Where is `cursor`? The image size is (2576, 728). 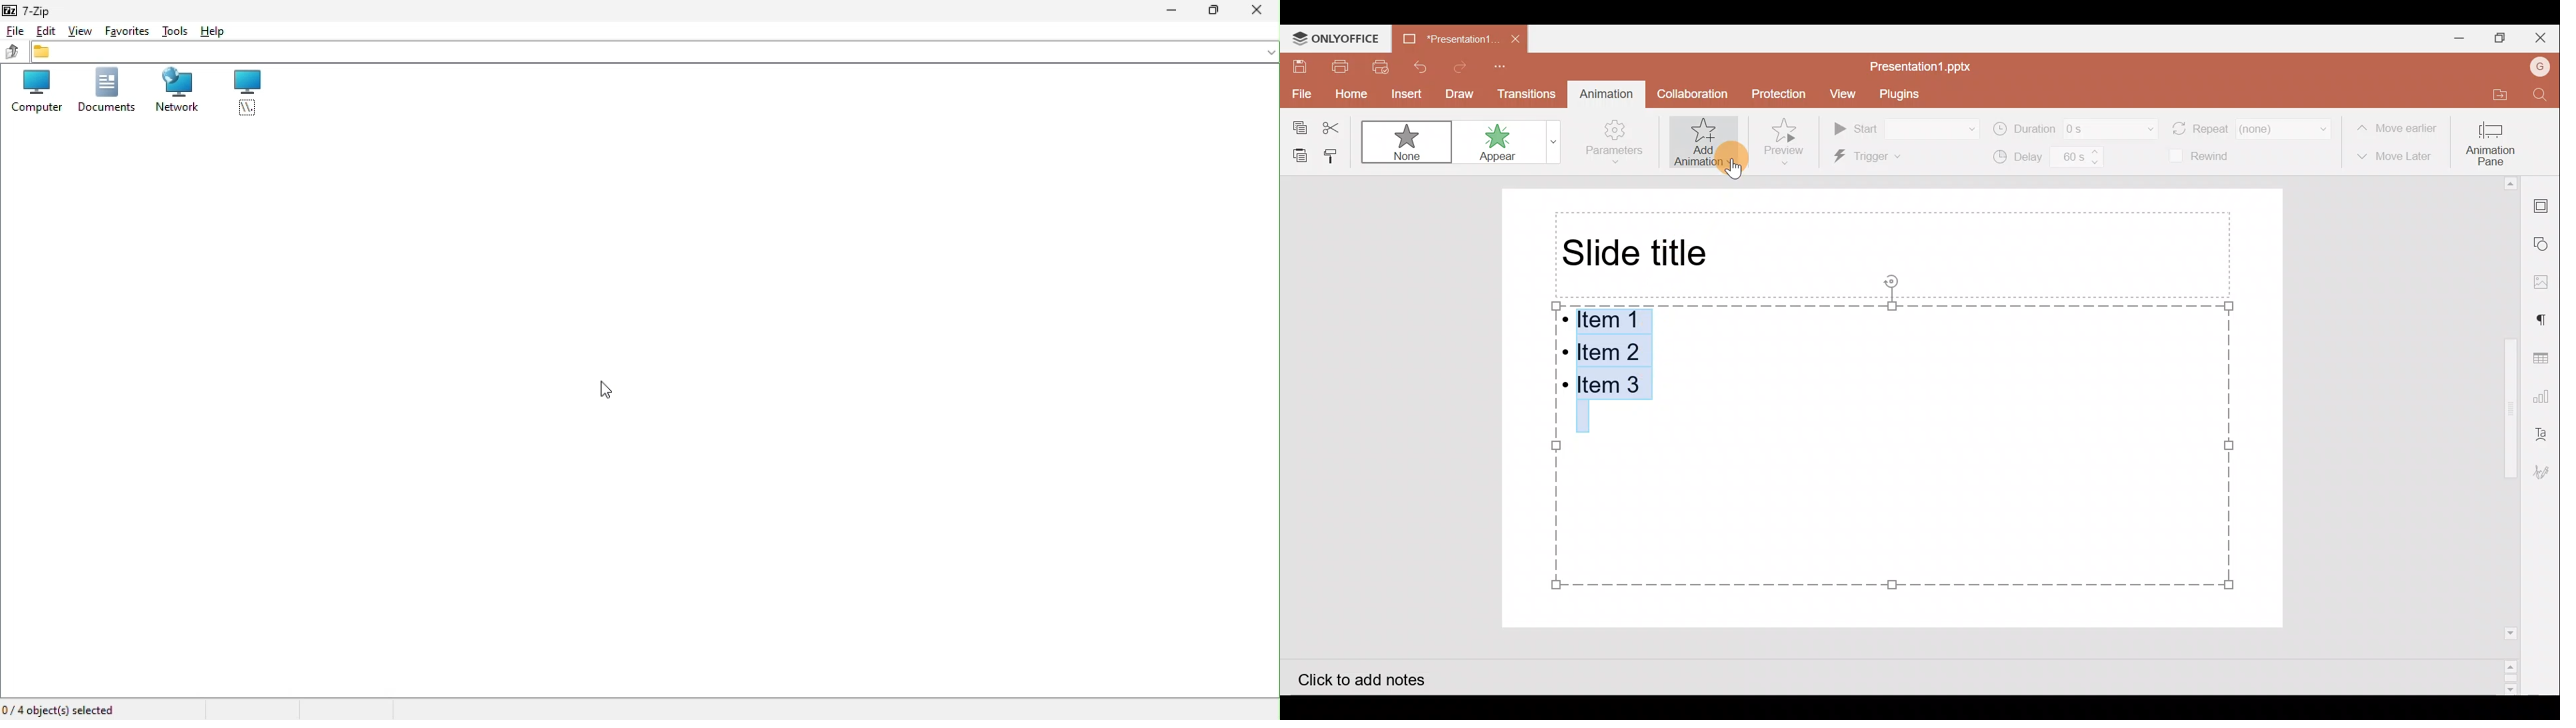 cursor is located at coordinates (602, 391).